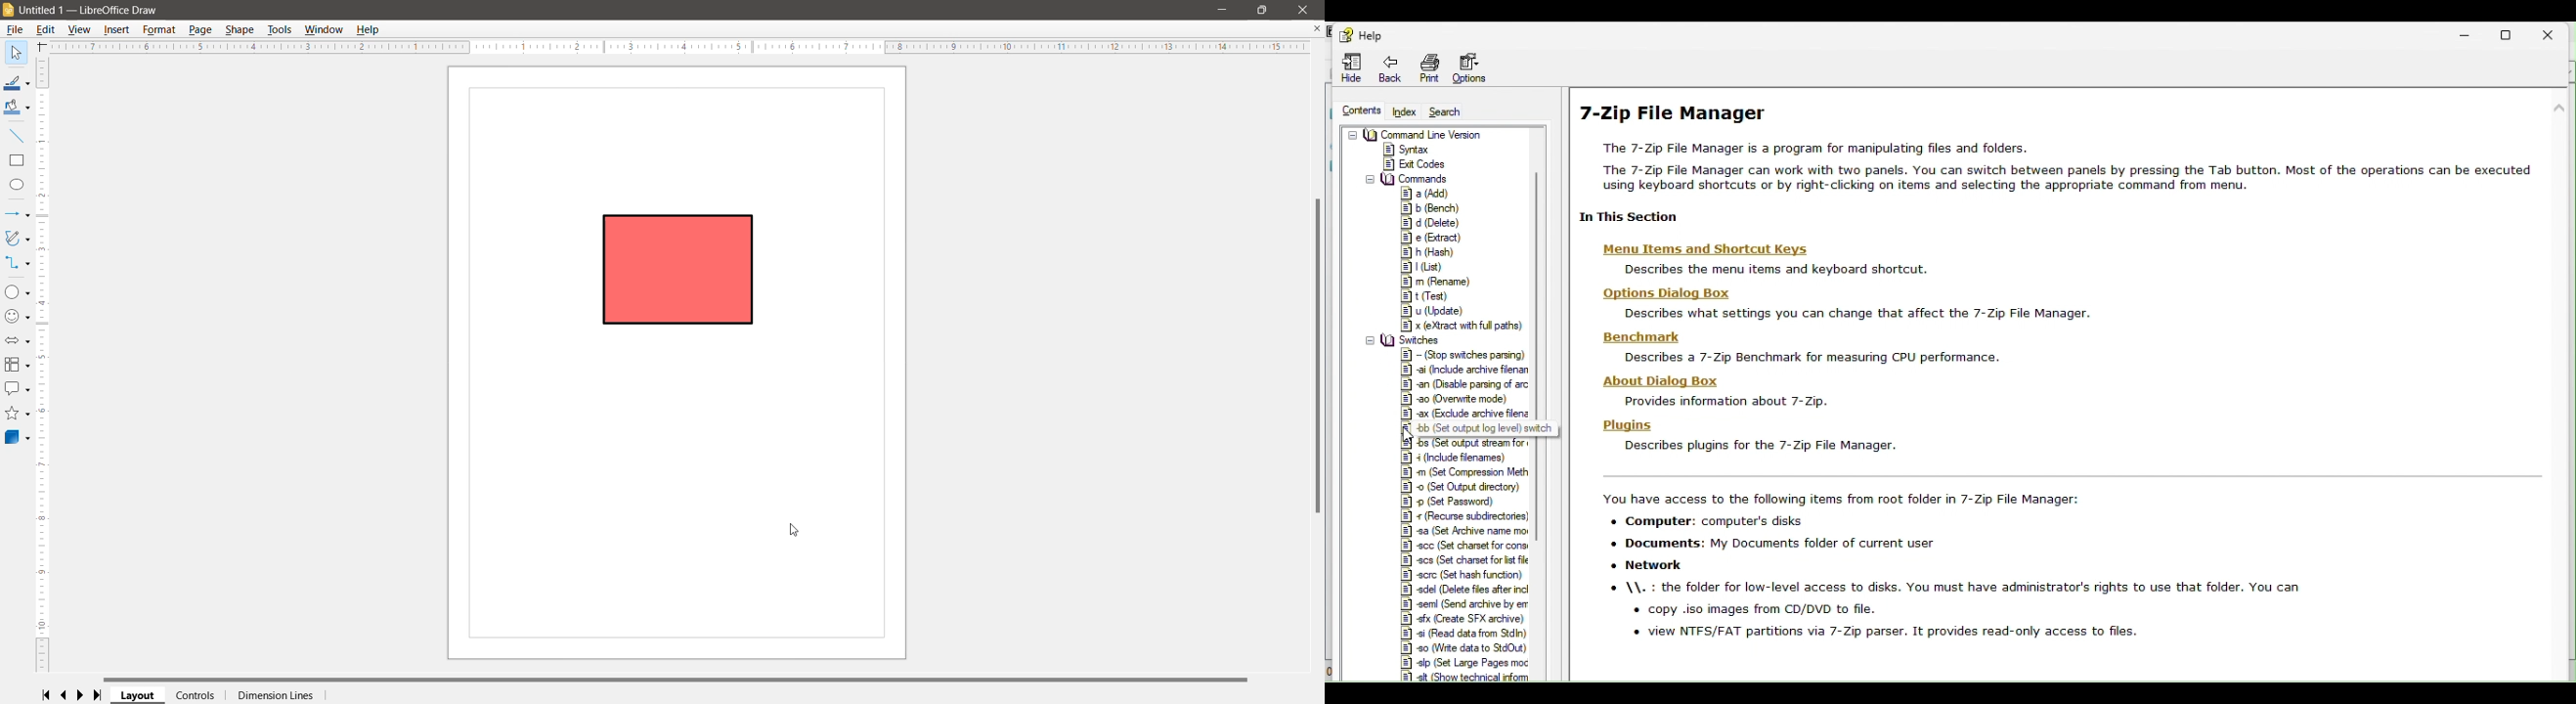 The image size is (2576, 728). Describe the element at coordinates (1471, 677) in the screenshot. I see `#1 git (Show technical nfom` at that location.